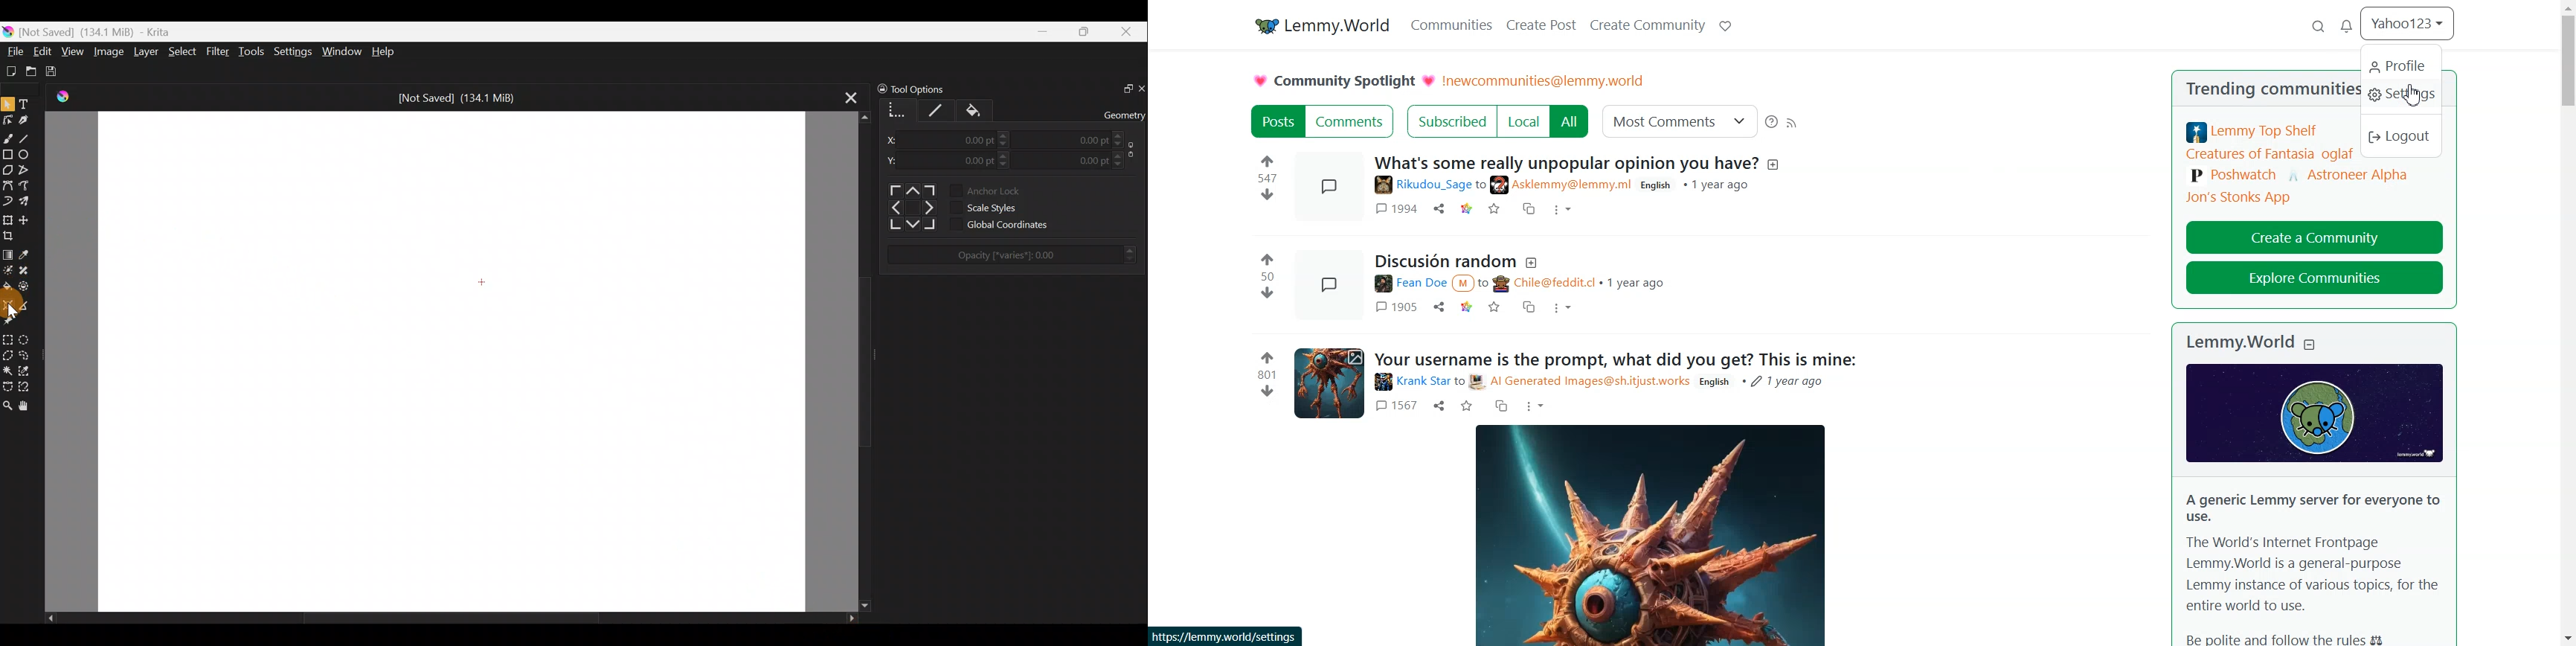 This screenshot has width=2576, height=672. What do you see at coordinates (1570, 121) in the screenshot?
I see `All` at bounding box center [1570, 121].